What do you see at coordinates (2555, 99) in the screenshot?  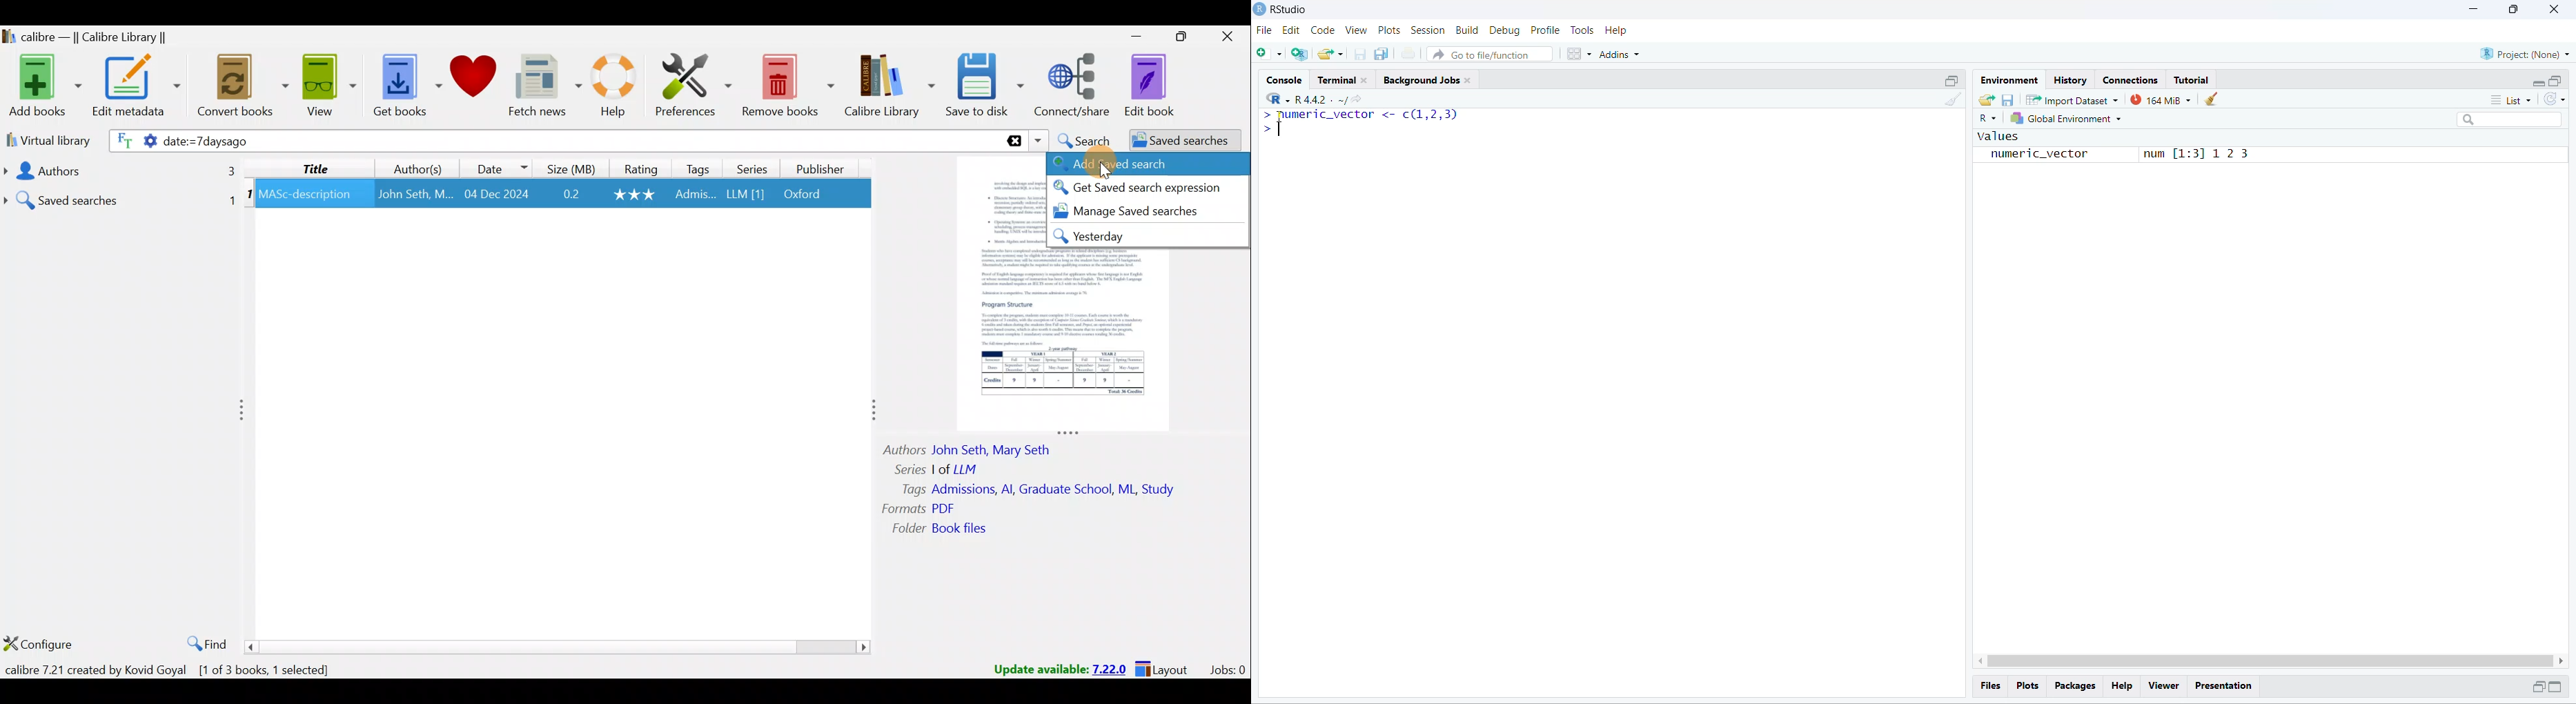 I see `refresh` at bounding box center [2555, 99].